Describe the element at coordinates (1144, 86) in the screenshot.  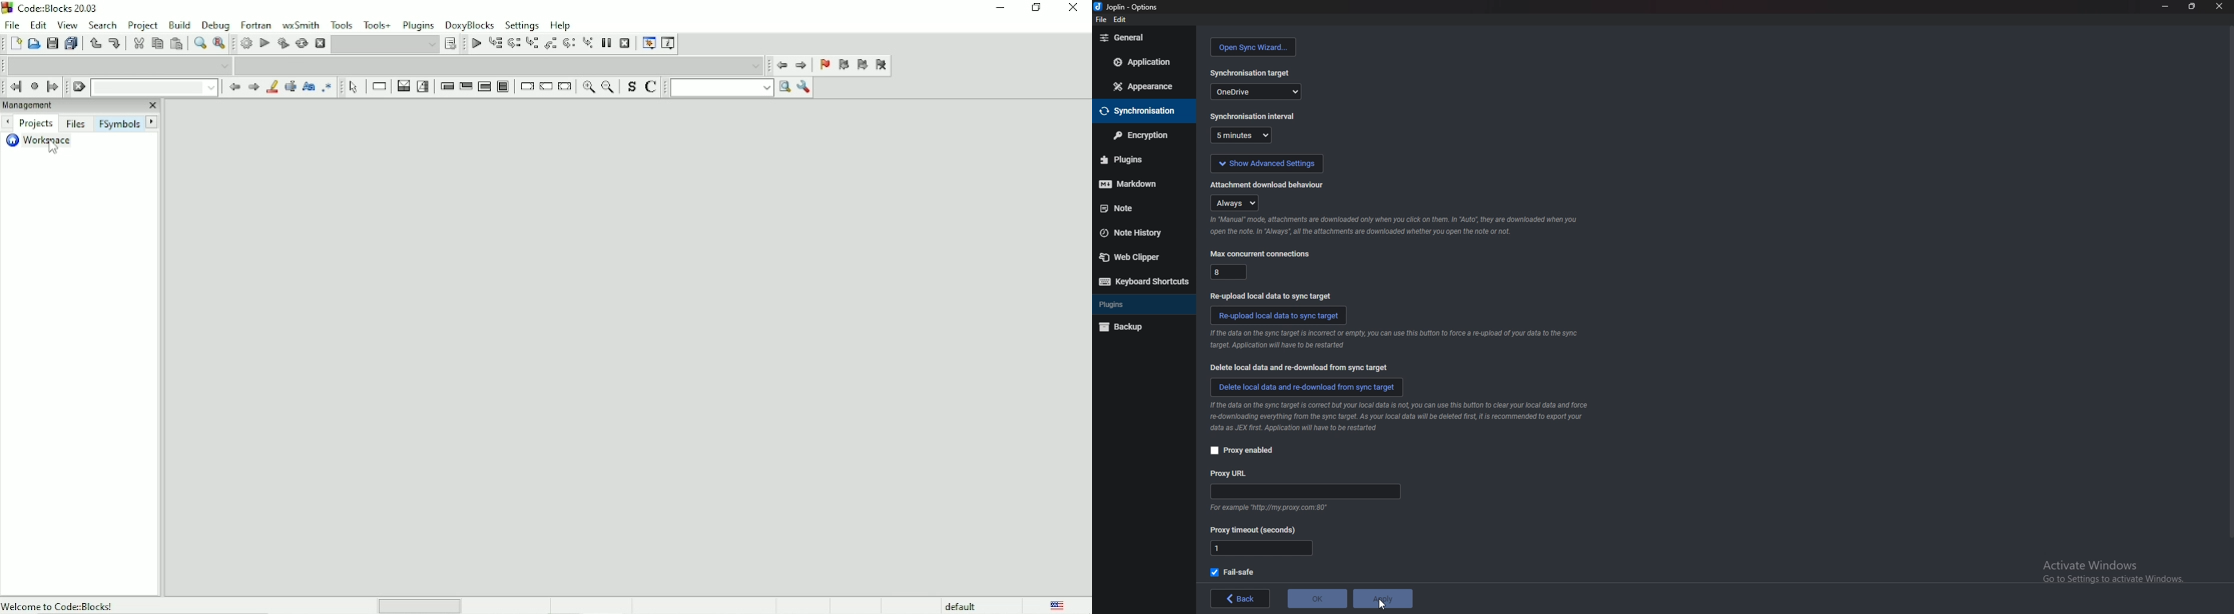
I see `appearance` at that location.